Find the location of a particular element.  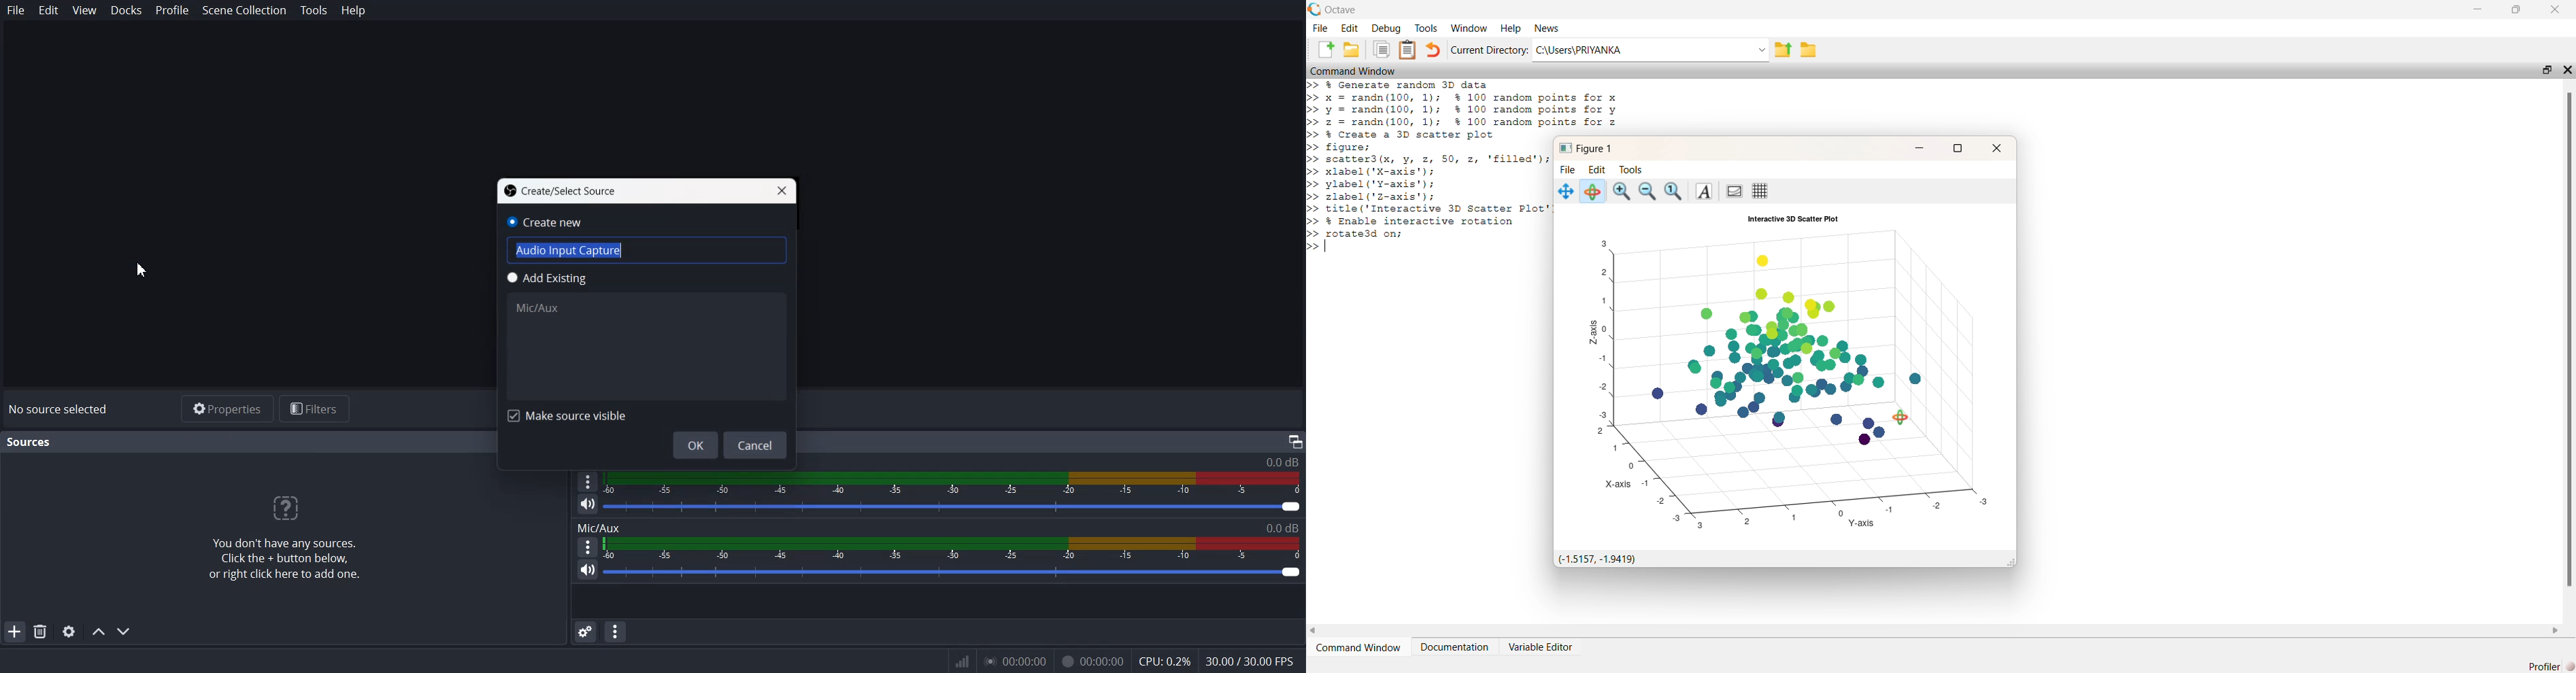

Mute is located at coordinates (588, 570).